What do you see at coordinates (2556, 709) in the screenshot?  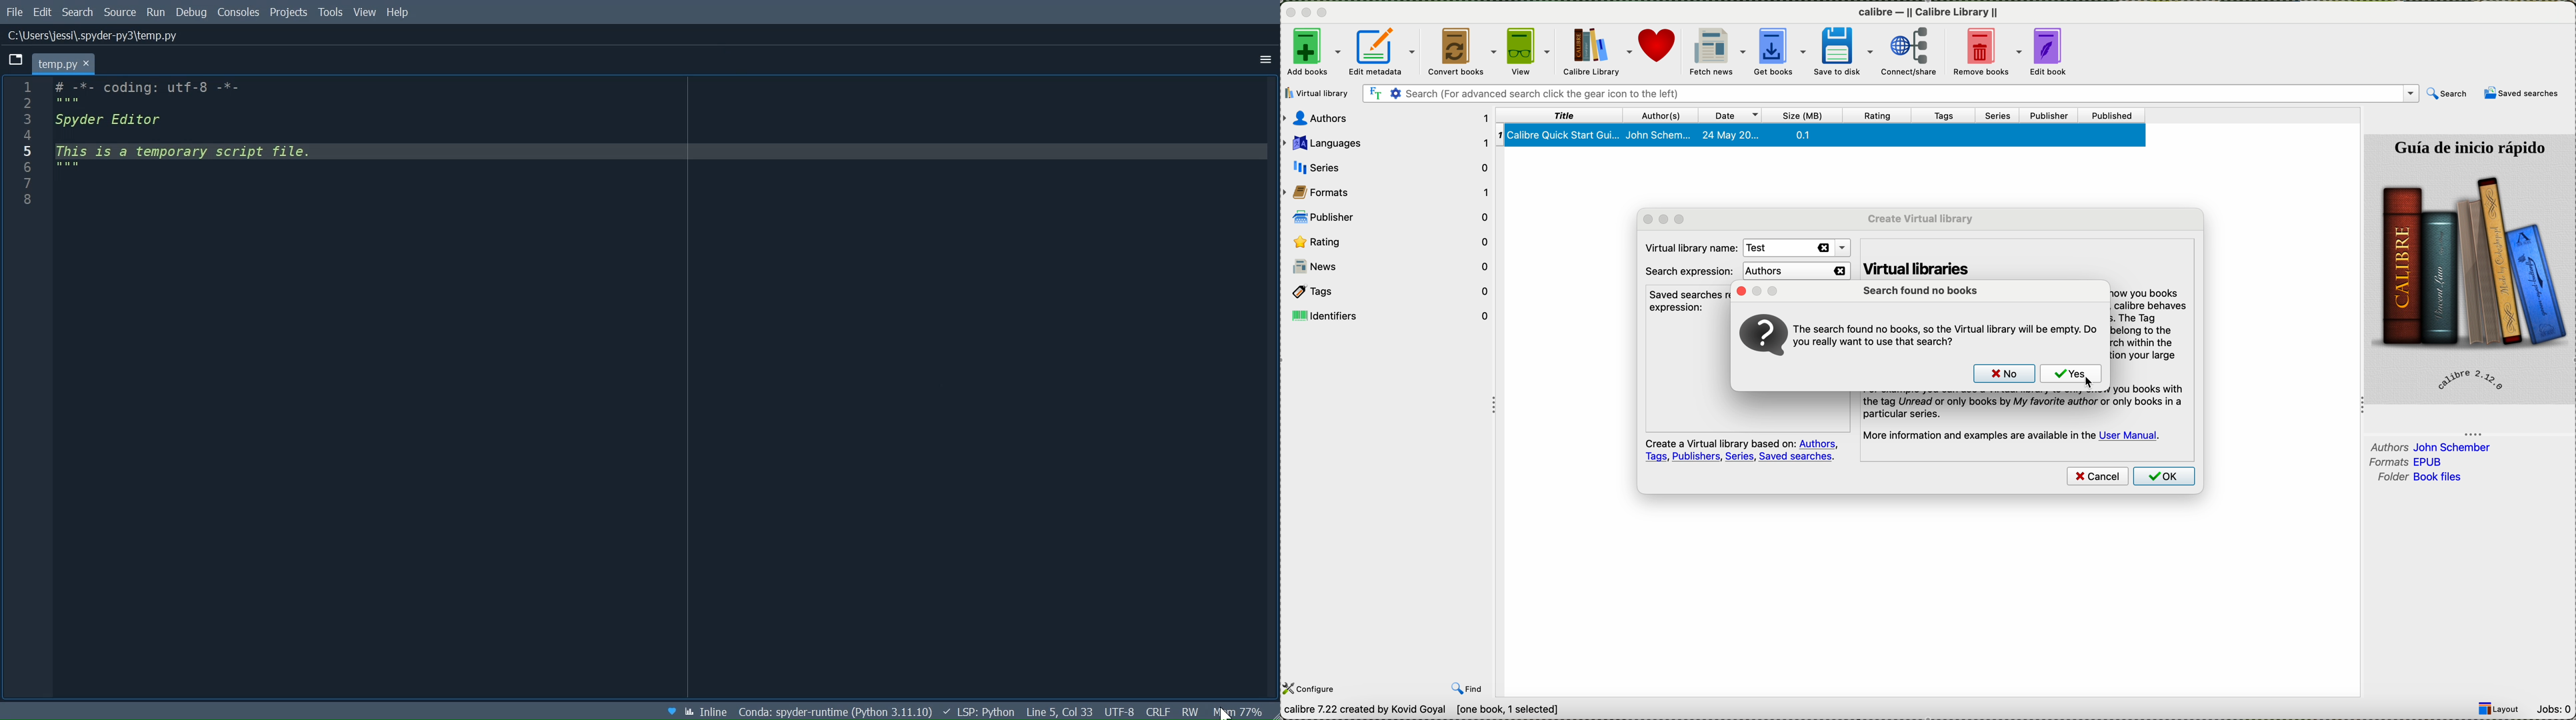 I see `Jobs: 0` at bounding box center [2556, 709].